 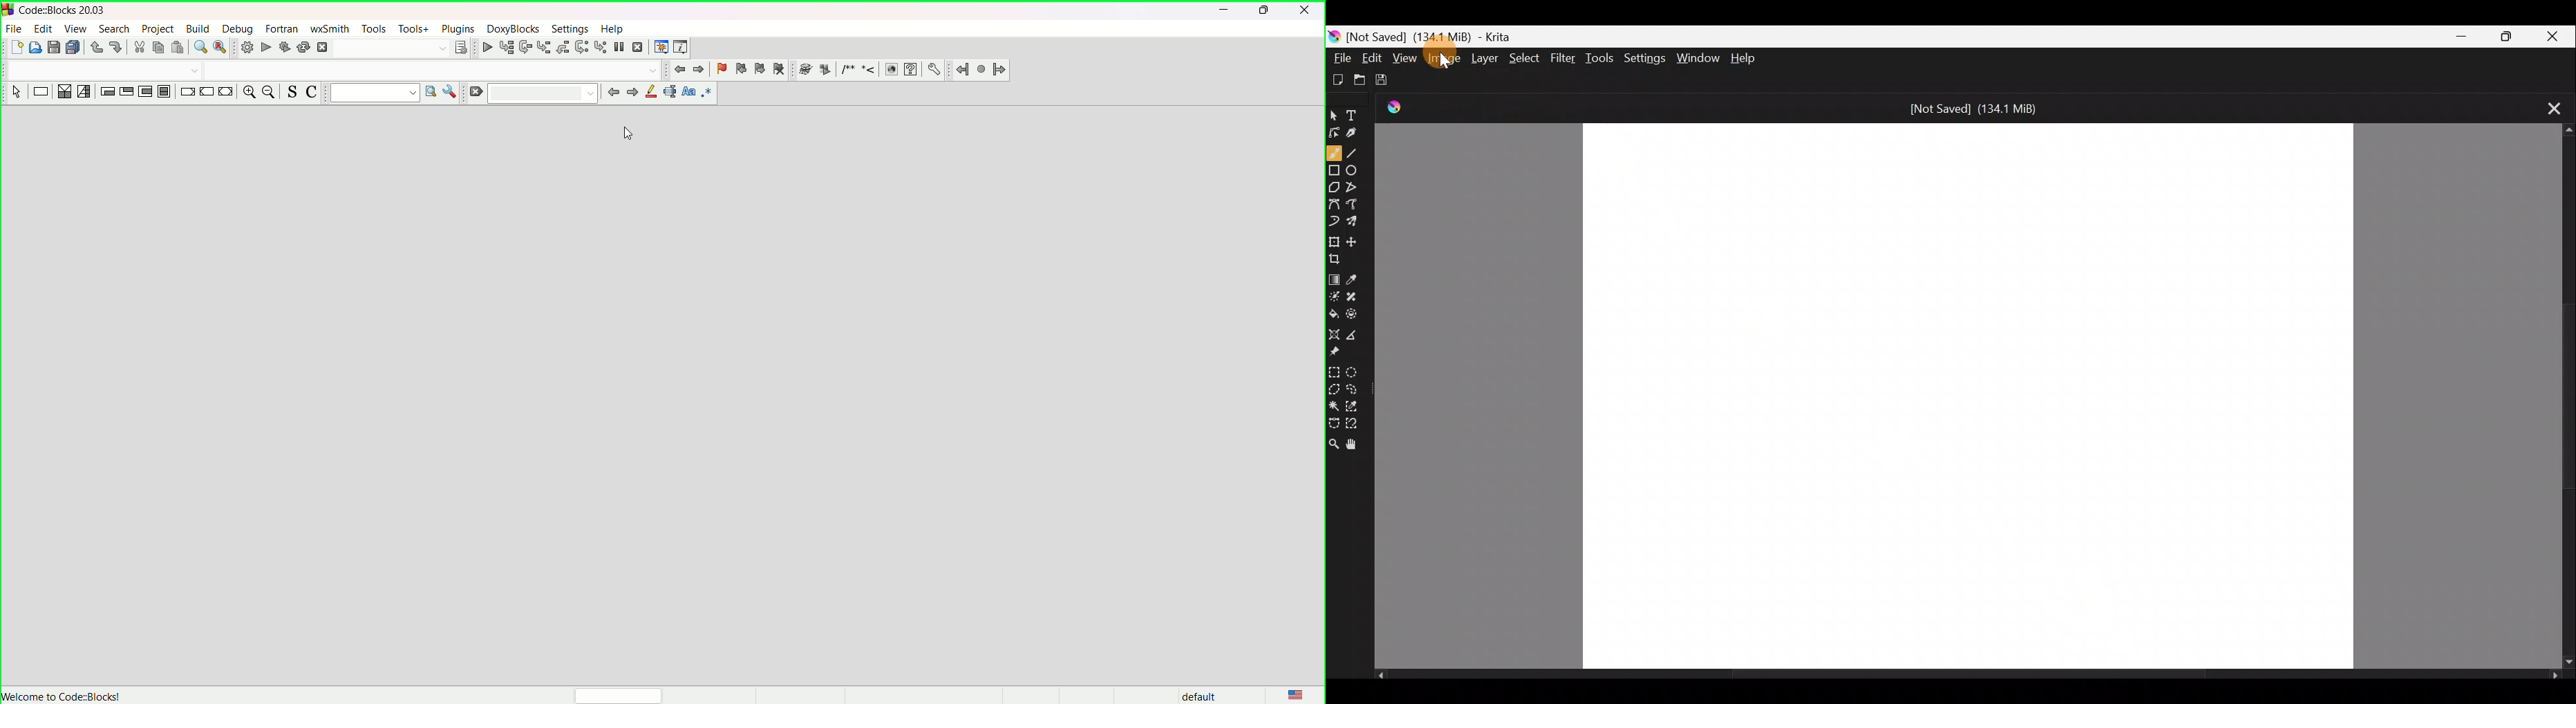 What do you see at coordinates (462, 47) in the screenshot?
I see `show the select target` at bounding box center [462, 47].